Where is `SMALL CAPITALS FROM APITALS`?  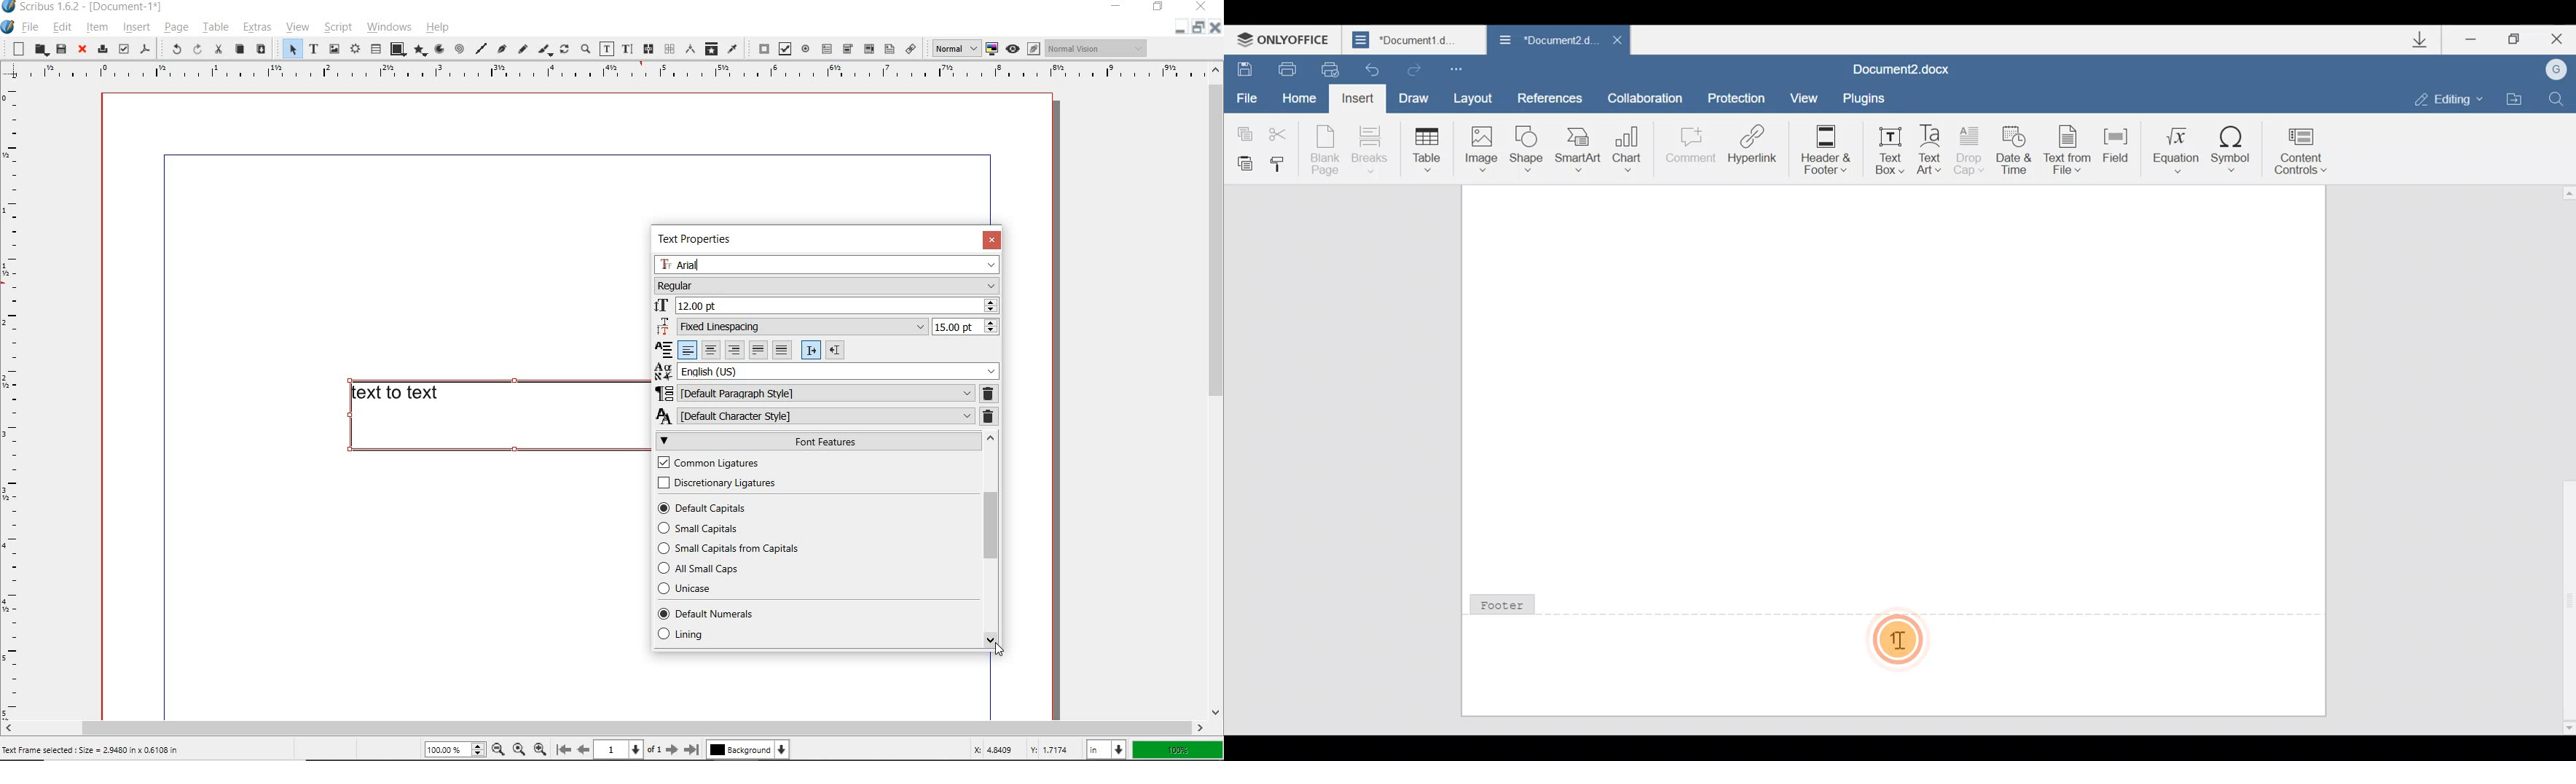
SMALL CAPITALS FROM APITALS is located at coordinates (731, 548).